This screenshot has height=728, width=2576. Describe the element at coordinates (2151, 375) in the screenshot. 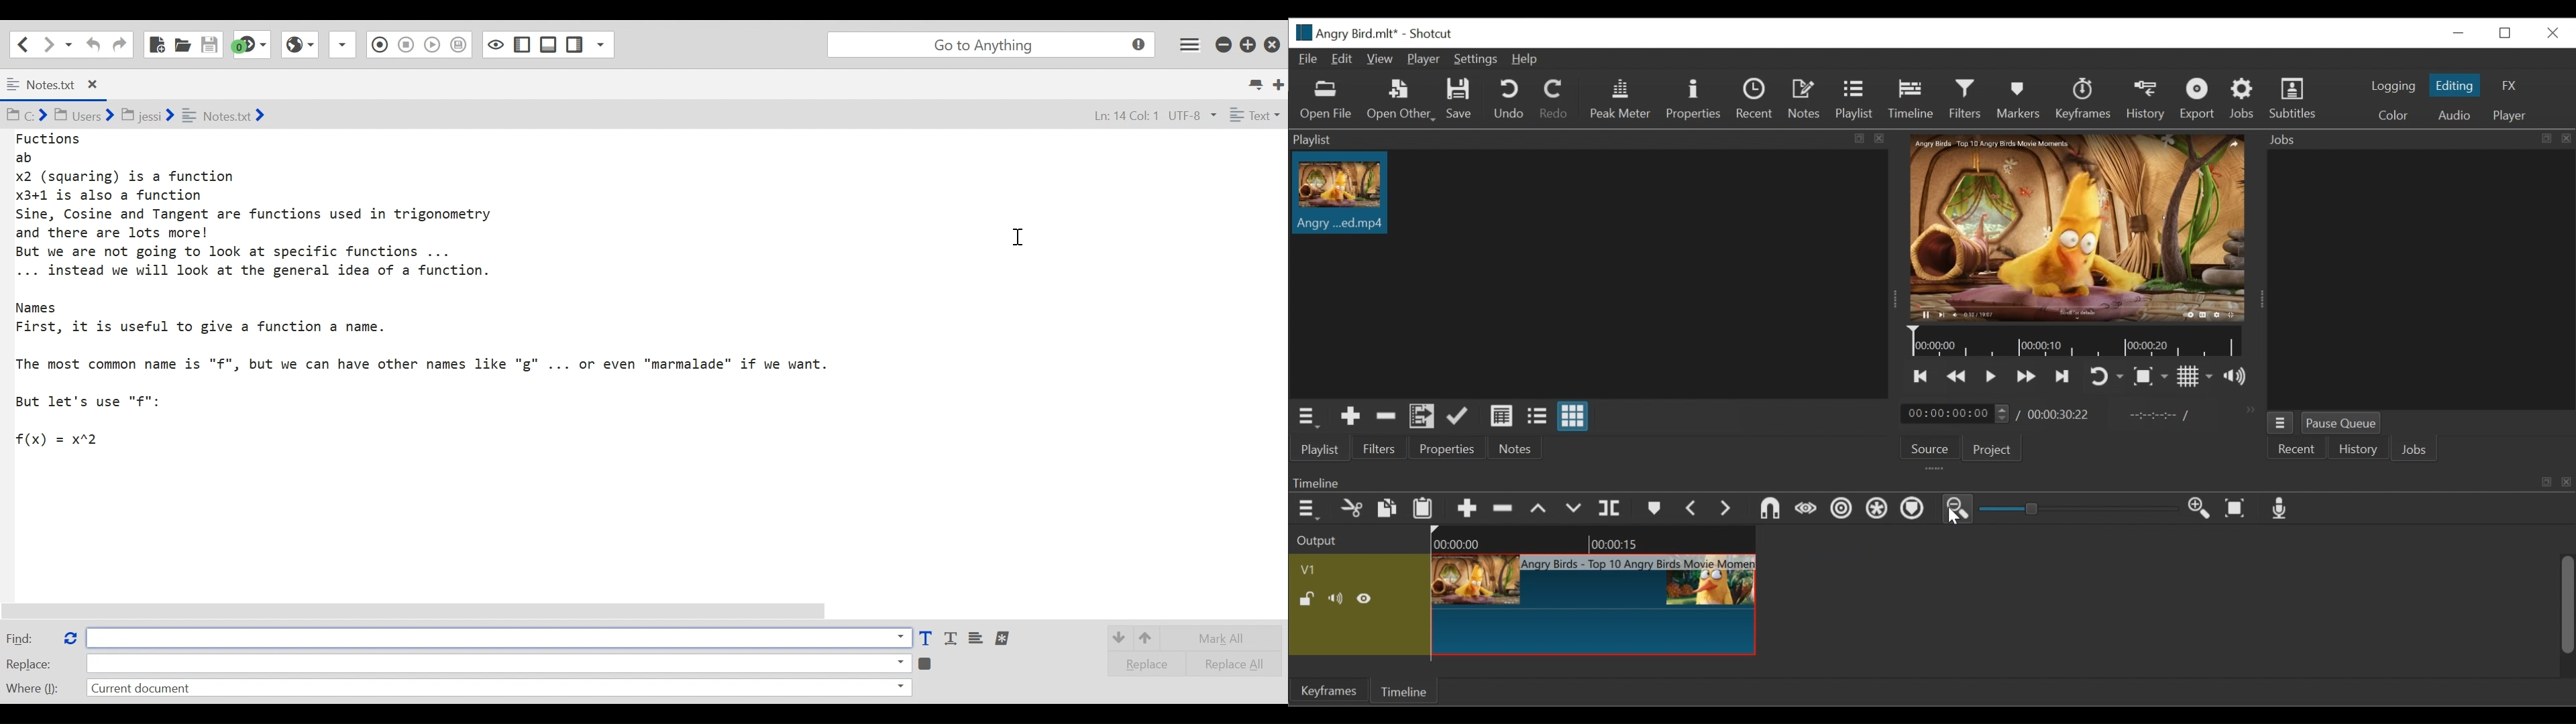

I see `Toggle Zoom ` at that location.